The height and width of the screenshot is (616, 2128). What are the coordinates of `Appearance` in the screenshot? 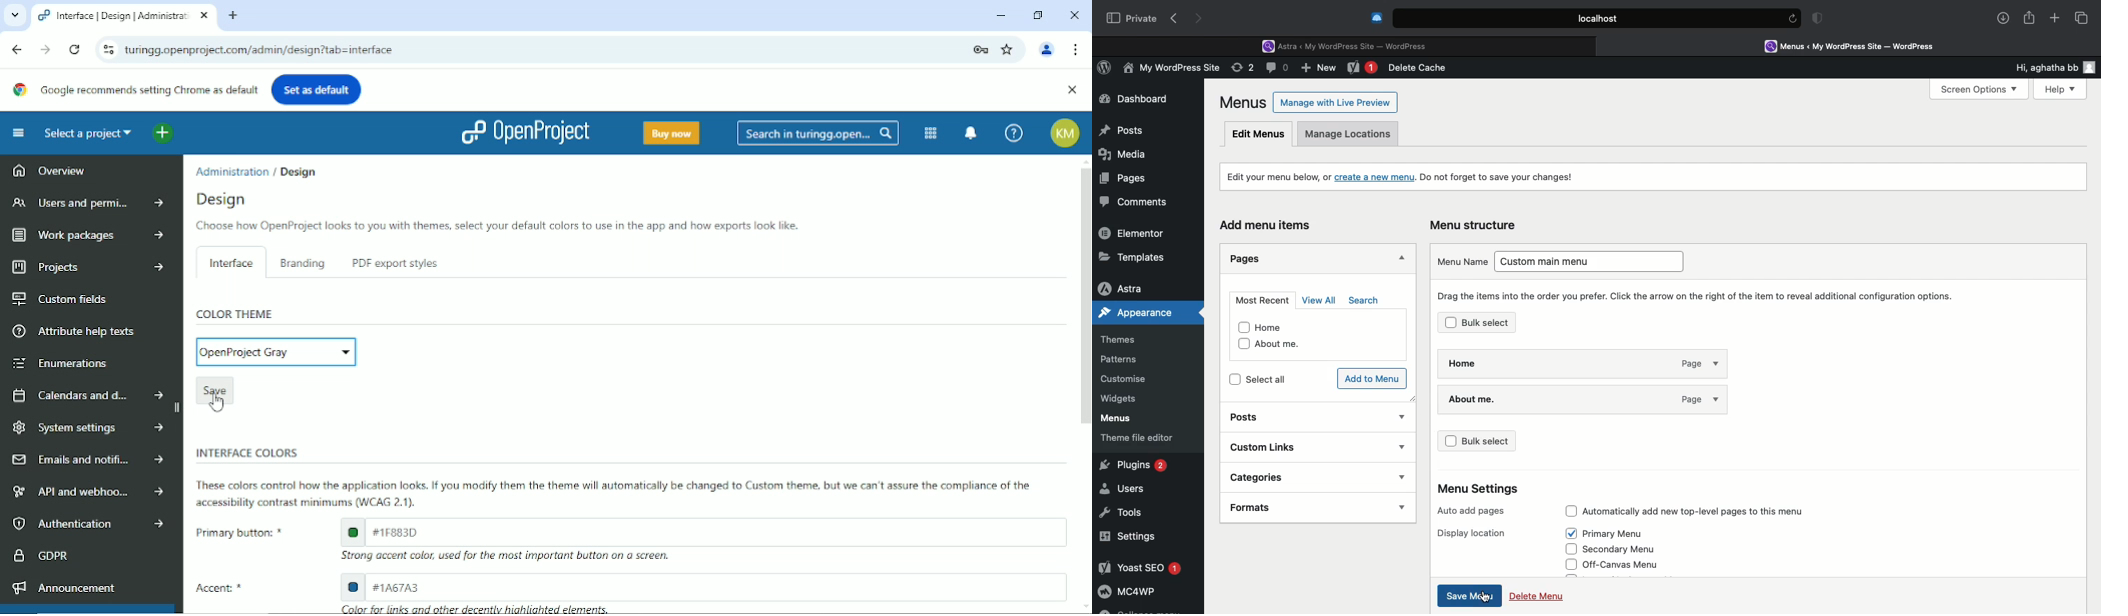 It's located at (1149, 313).